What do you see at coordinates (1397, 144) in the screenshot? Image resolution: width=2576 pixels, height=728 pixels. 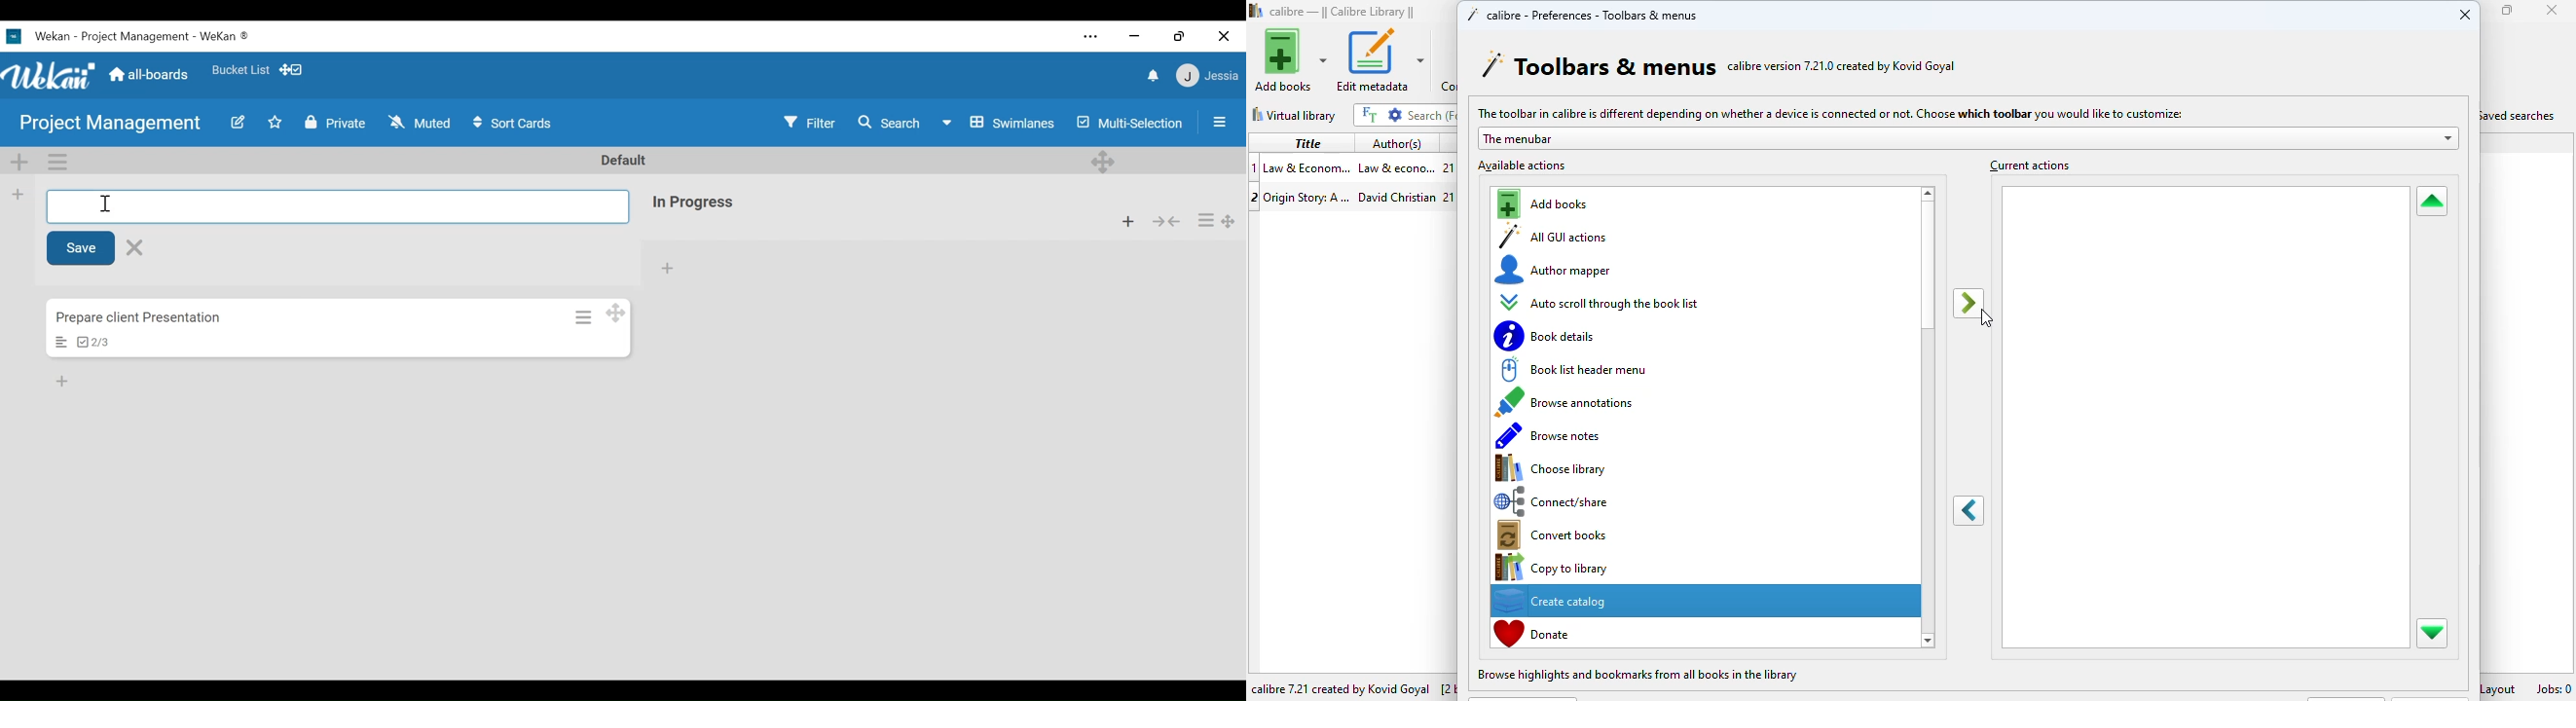 I see `author(s)` at bounding box center [1397, 144].